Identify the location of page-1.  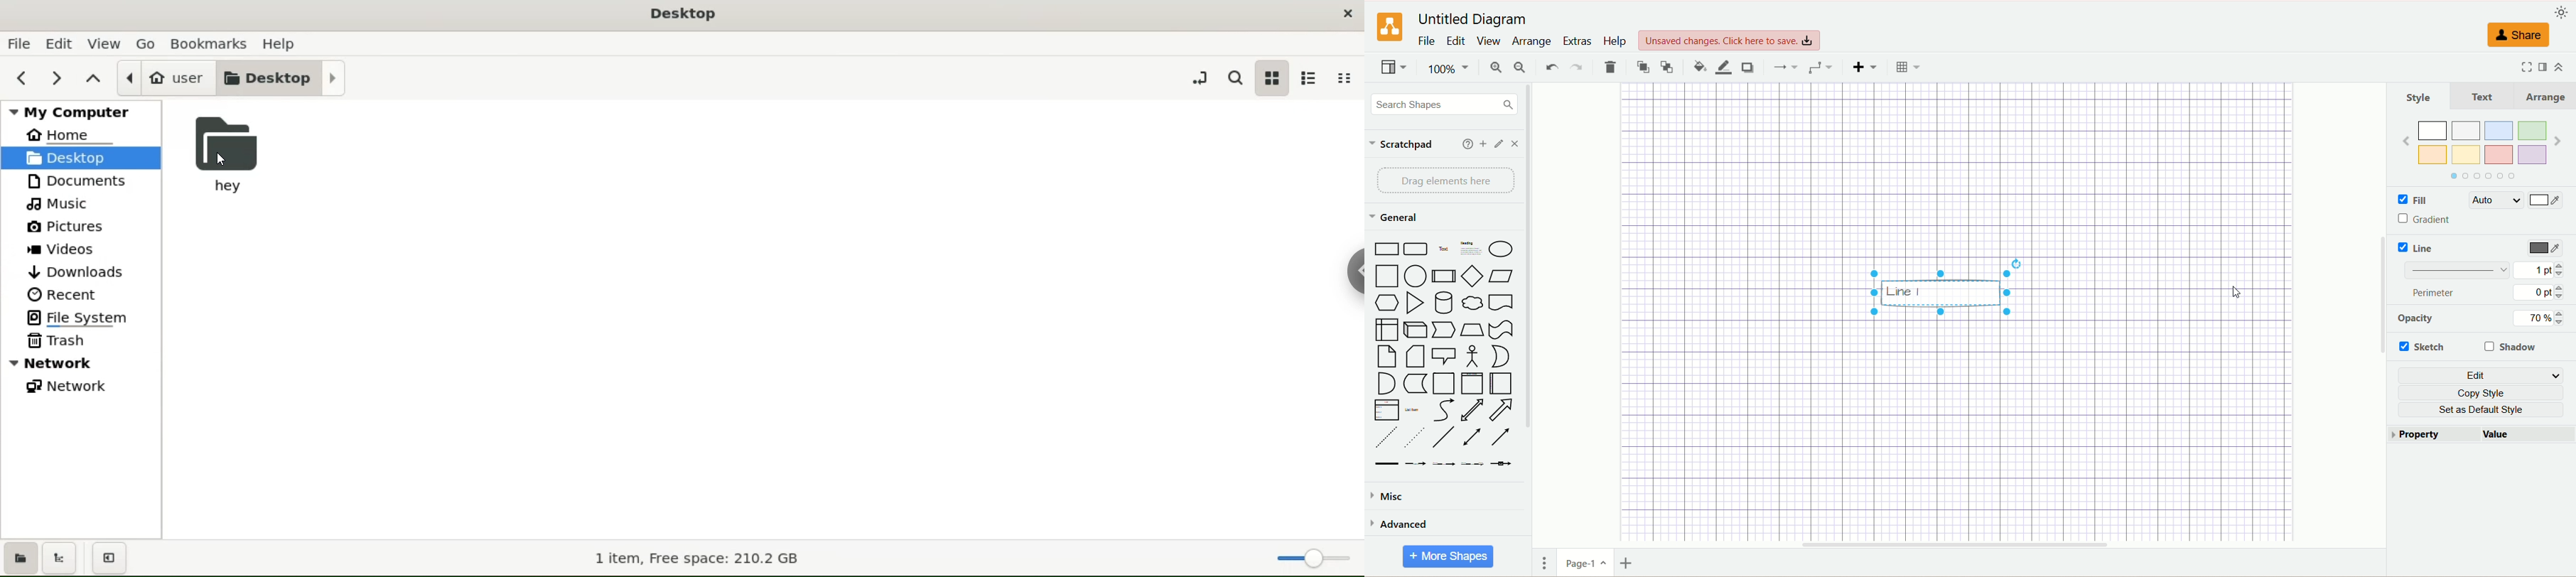
(1582, 563).